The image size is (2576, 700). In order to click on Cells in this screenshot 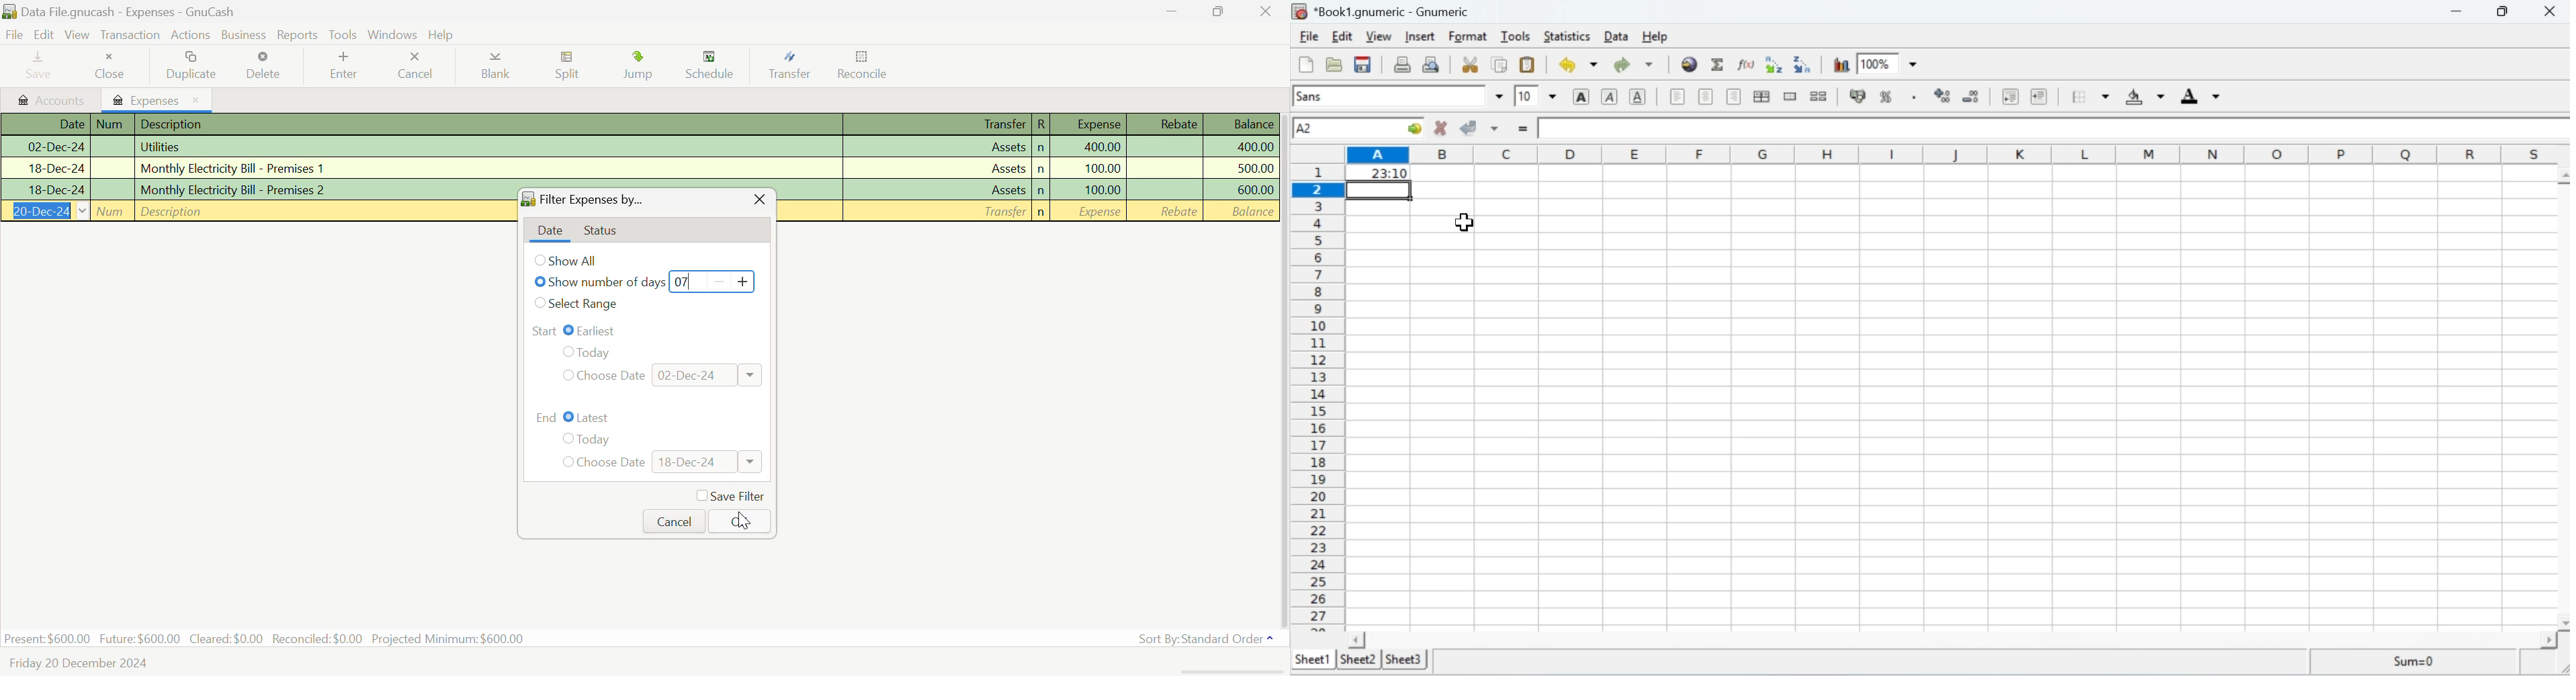, I will do `click(1978, 397)`.